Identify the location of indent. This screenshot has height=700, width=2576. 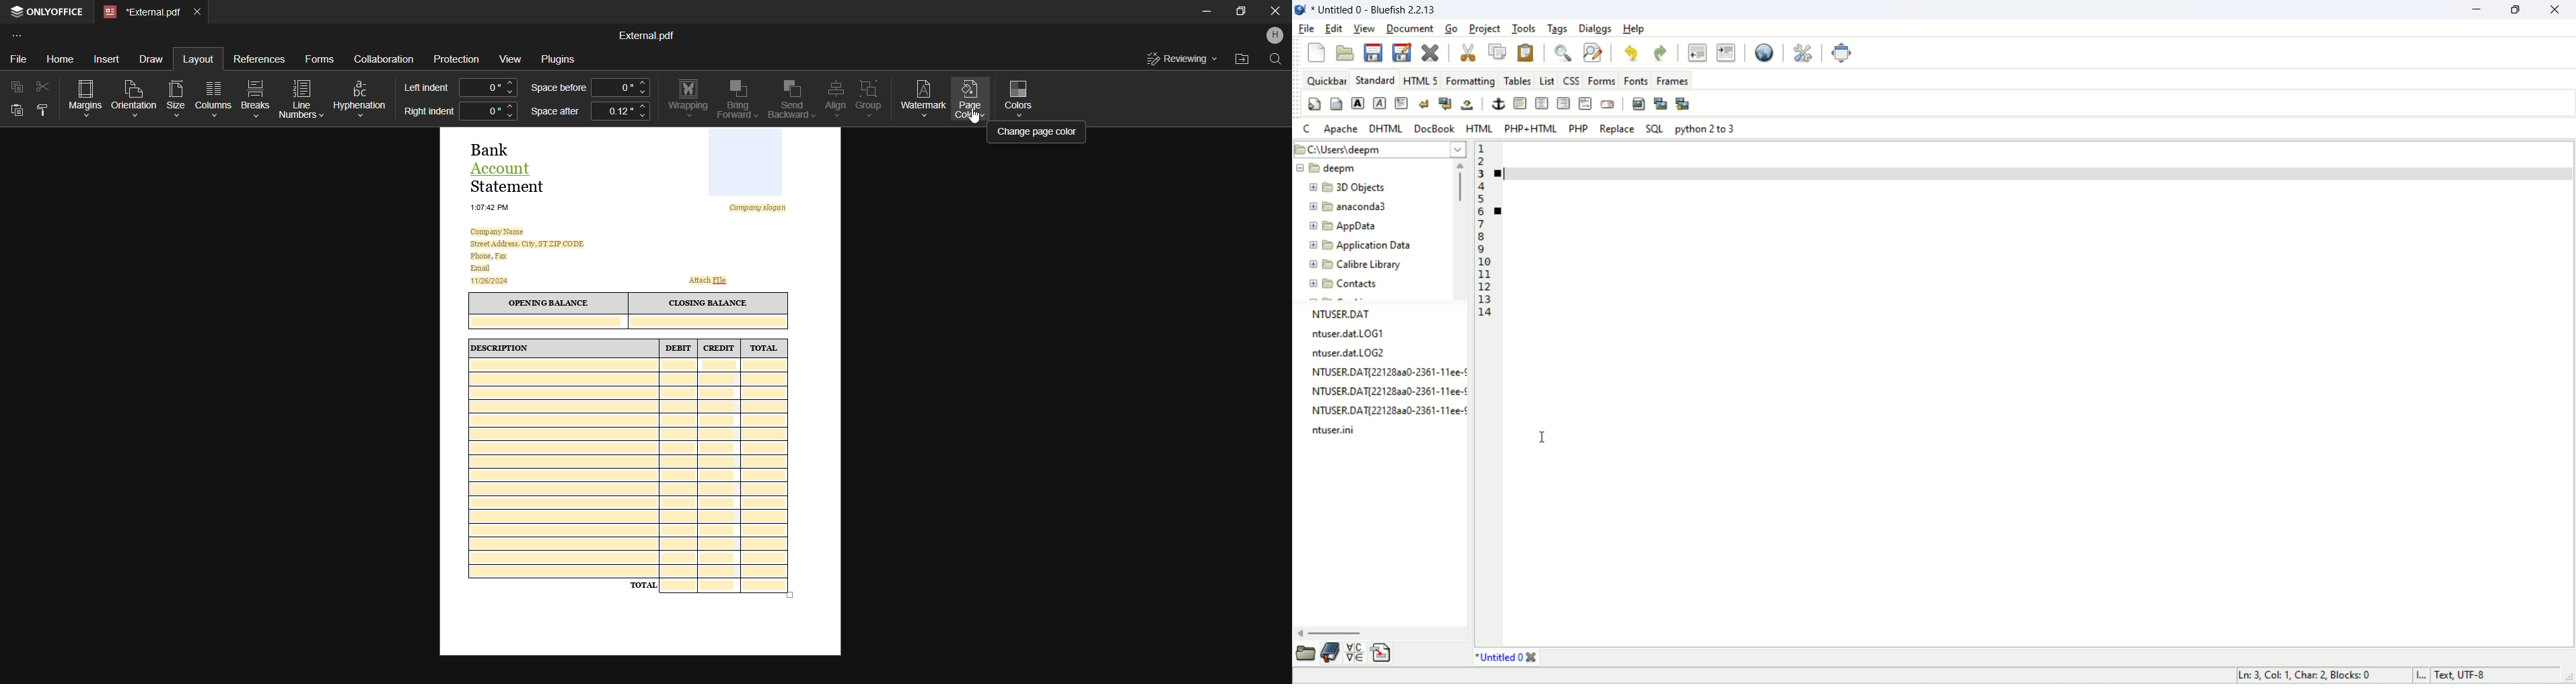
(1728, 54).